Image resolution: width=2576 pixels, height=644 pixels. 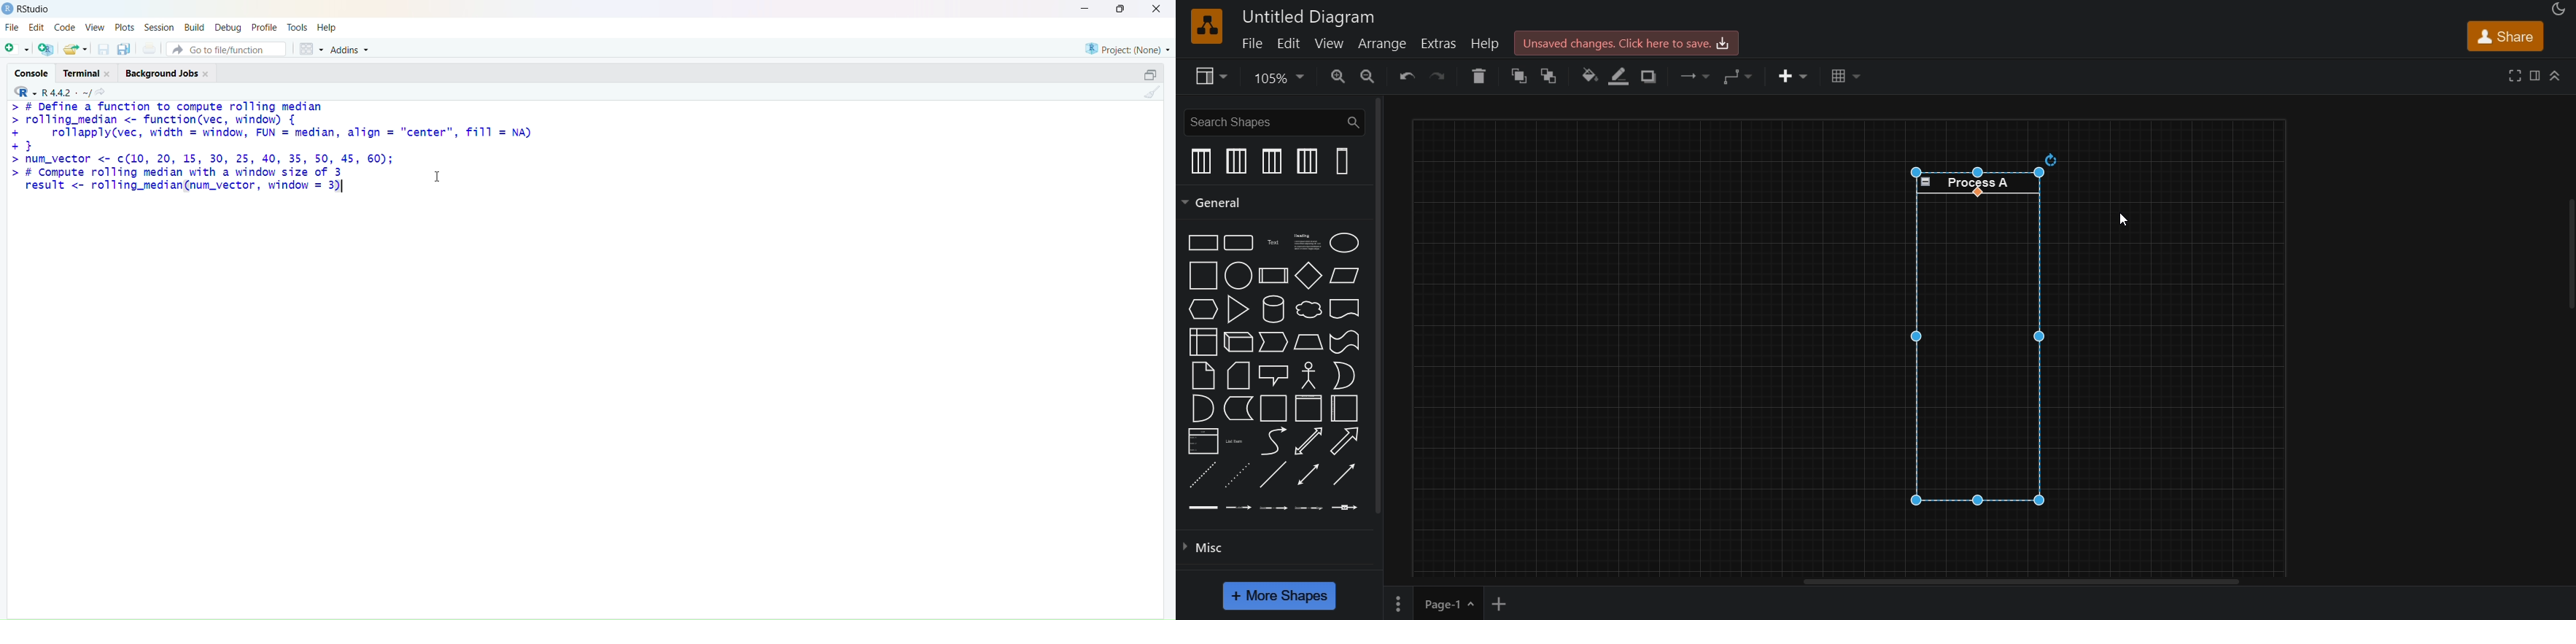 I want to click on background jobs, so click(x=162, y=75).